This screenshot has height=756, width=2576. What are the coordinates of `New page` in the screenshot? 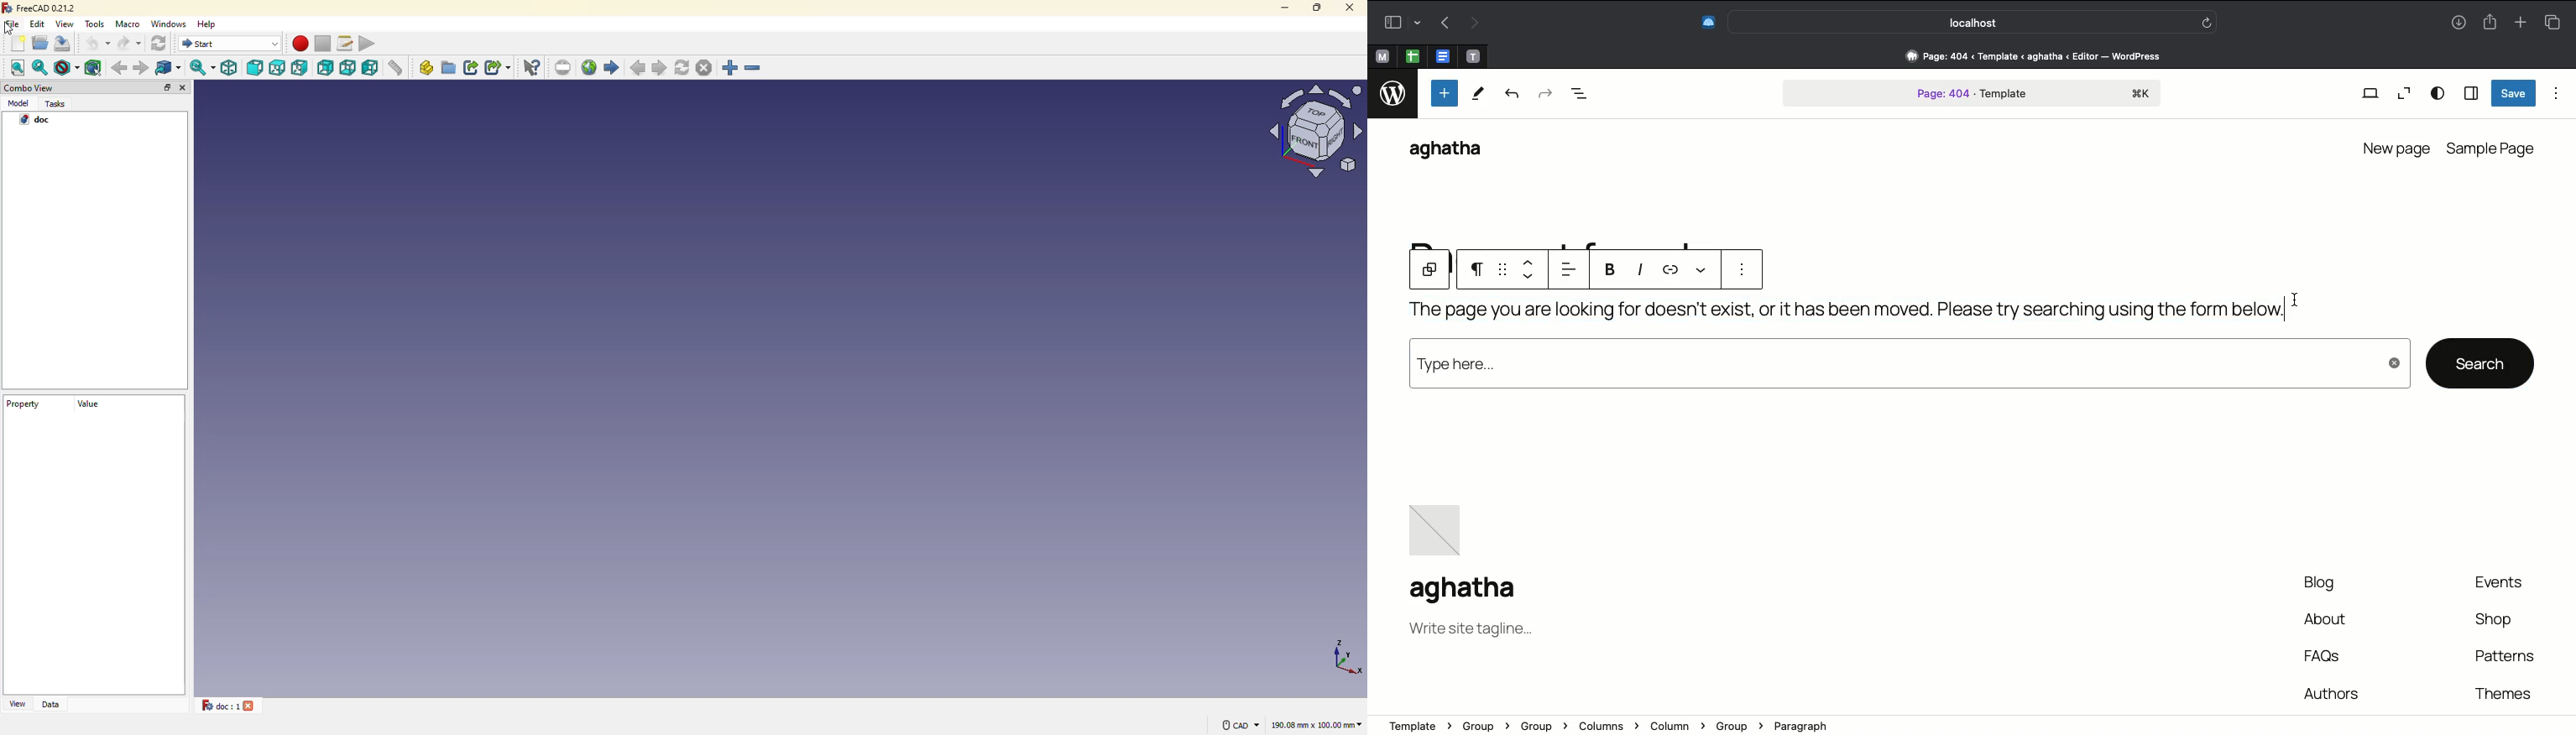 It's located at (2394, 146).